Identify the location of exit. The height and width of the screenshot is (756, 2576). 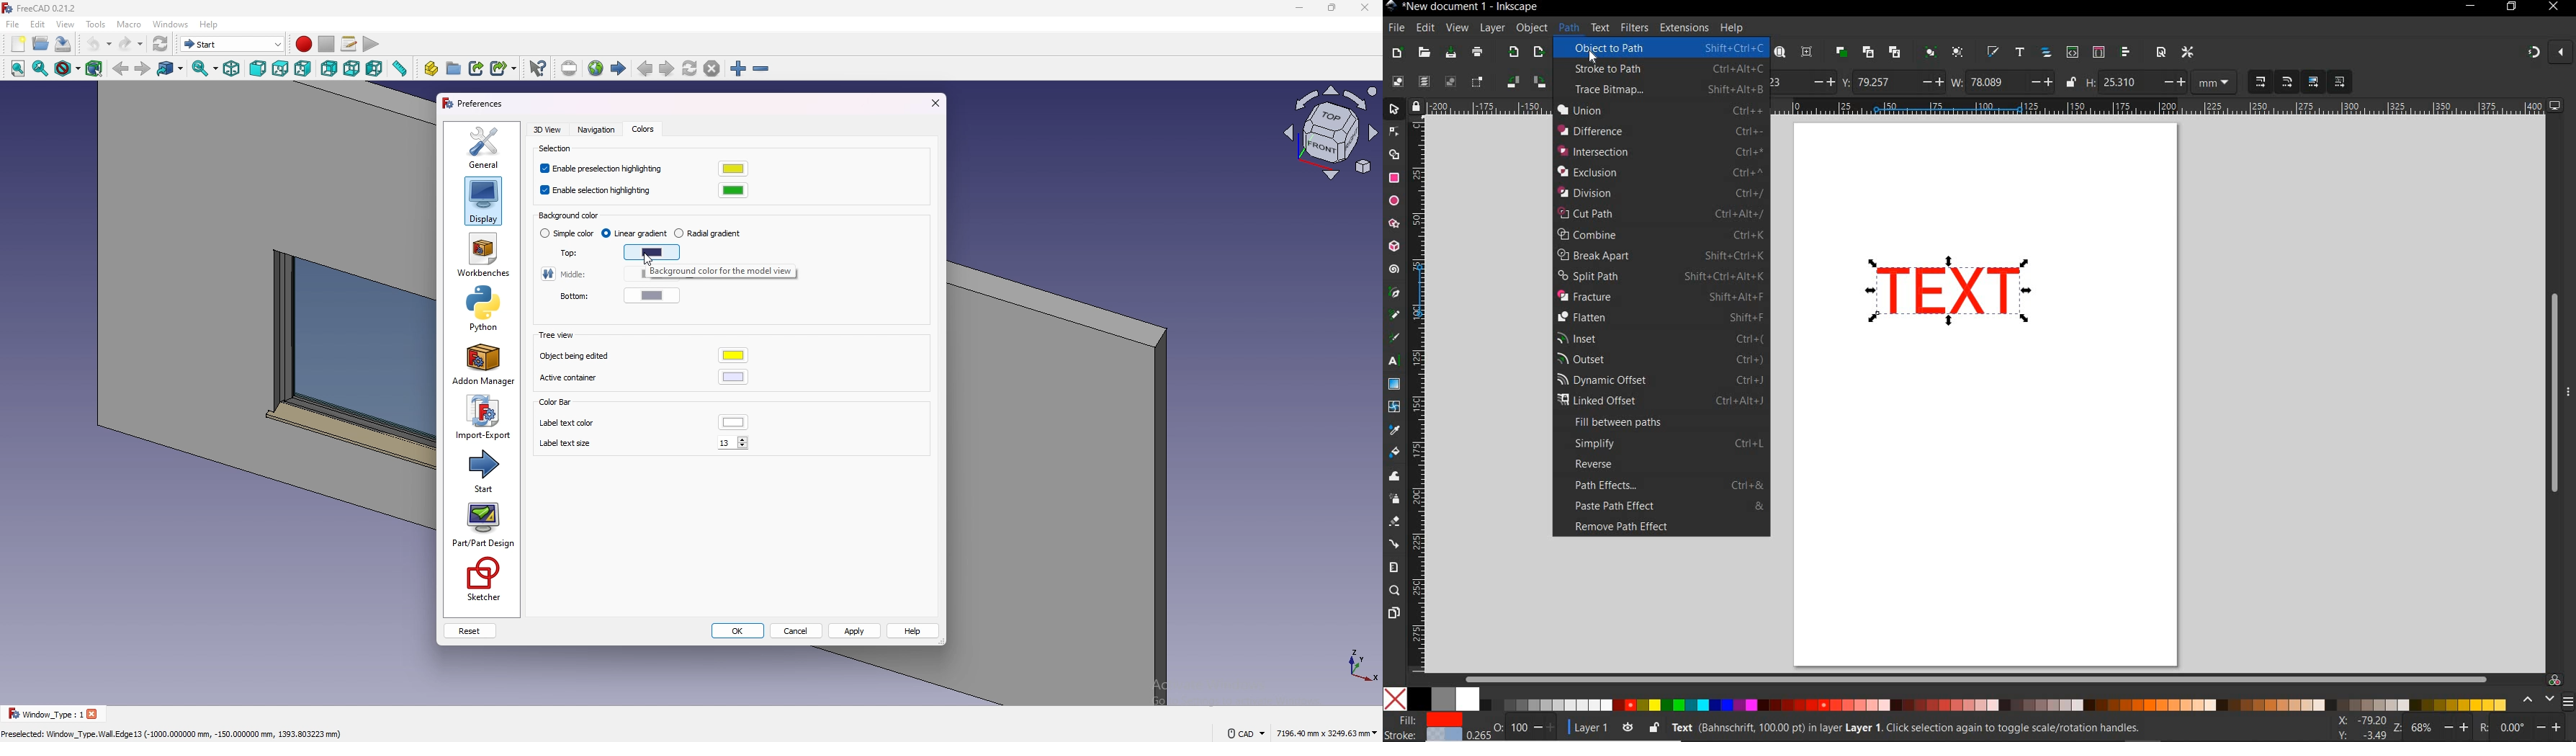
(933, 103).